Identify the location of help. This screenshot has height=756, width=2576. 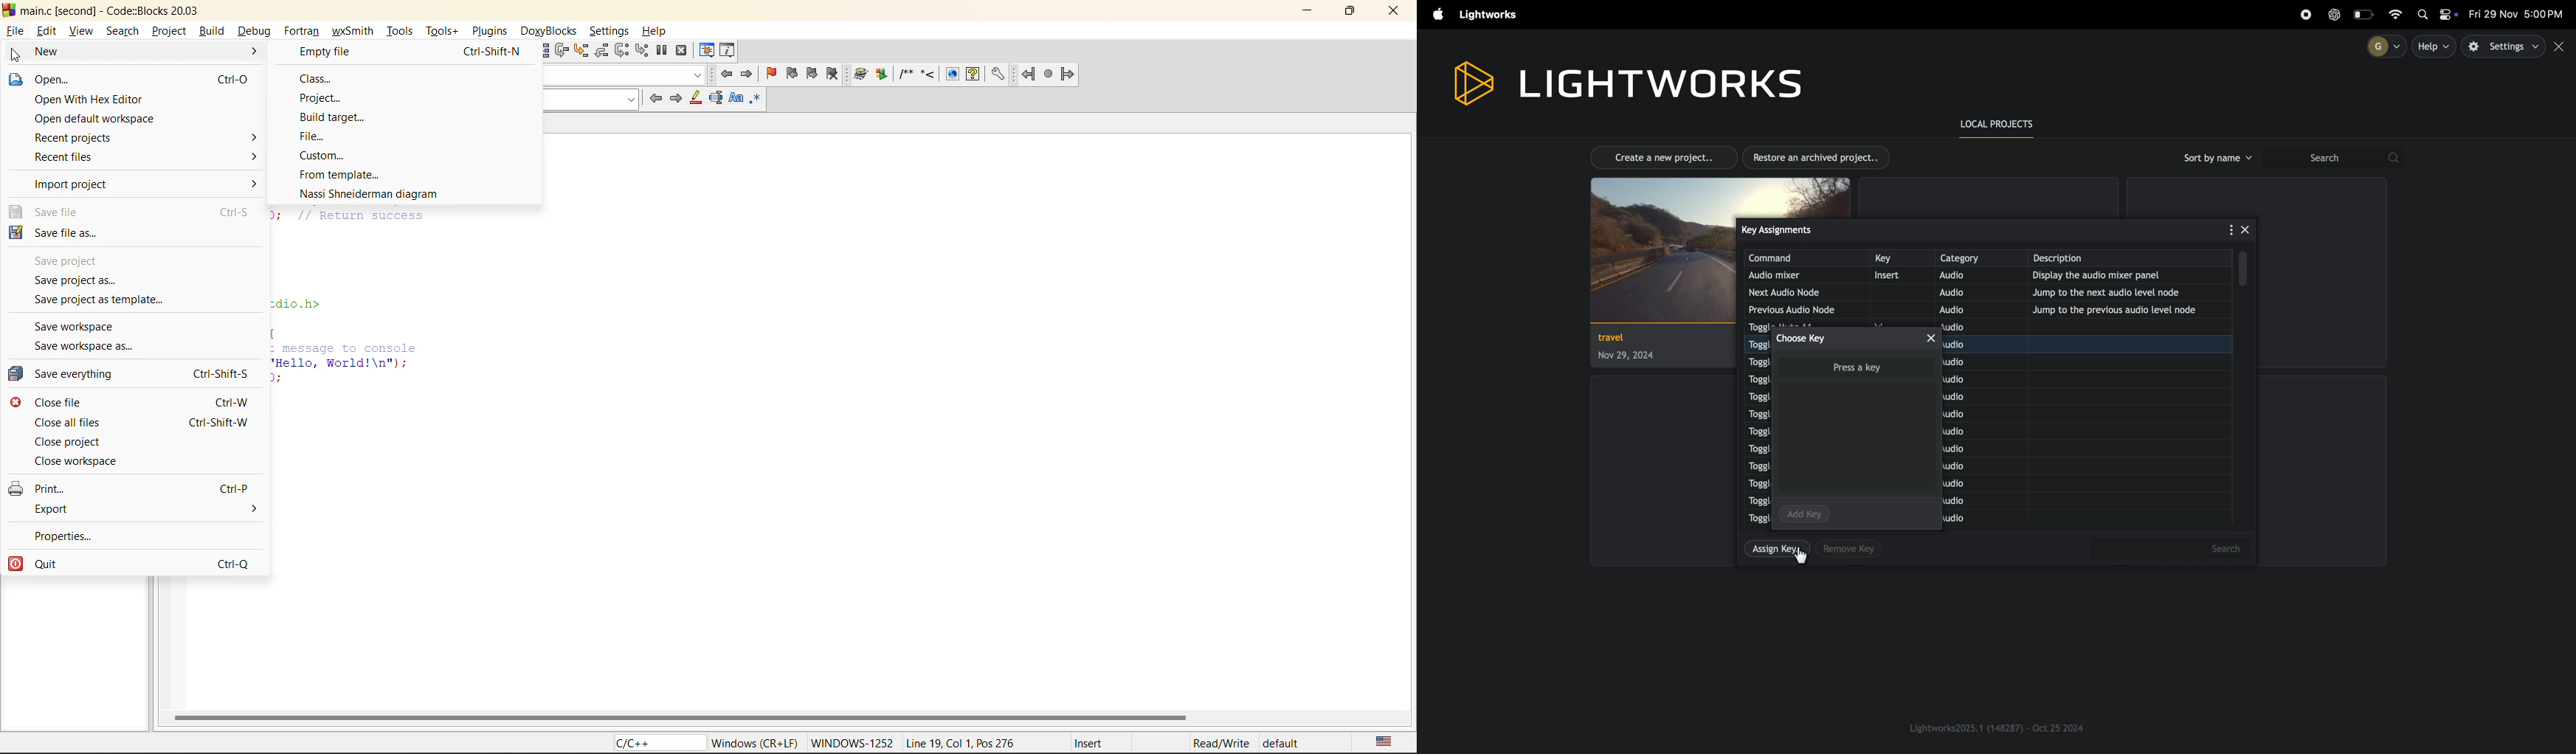
(652, 32).